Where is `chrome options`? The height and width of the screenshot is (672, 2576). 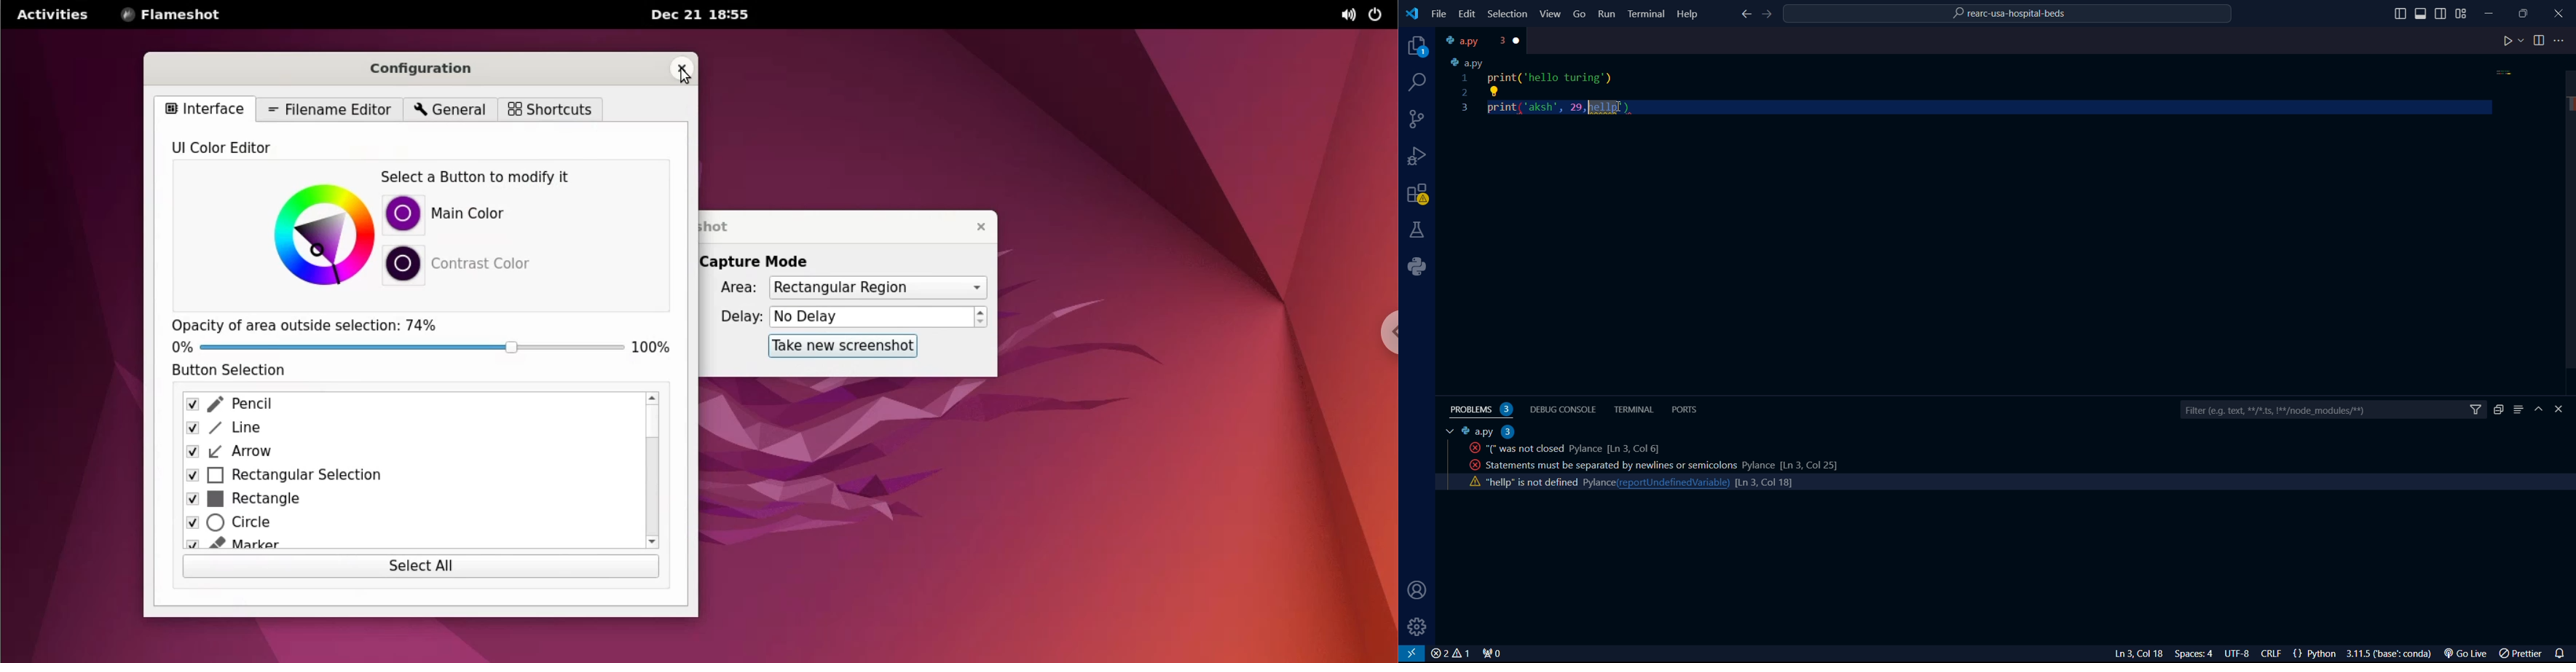 chrome options is located at coordinates (1381, 337).